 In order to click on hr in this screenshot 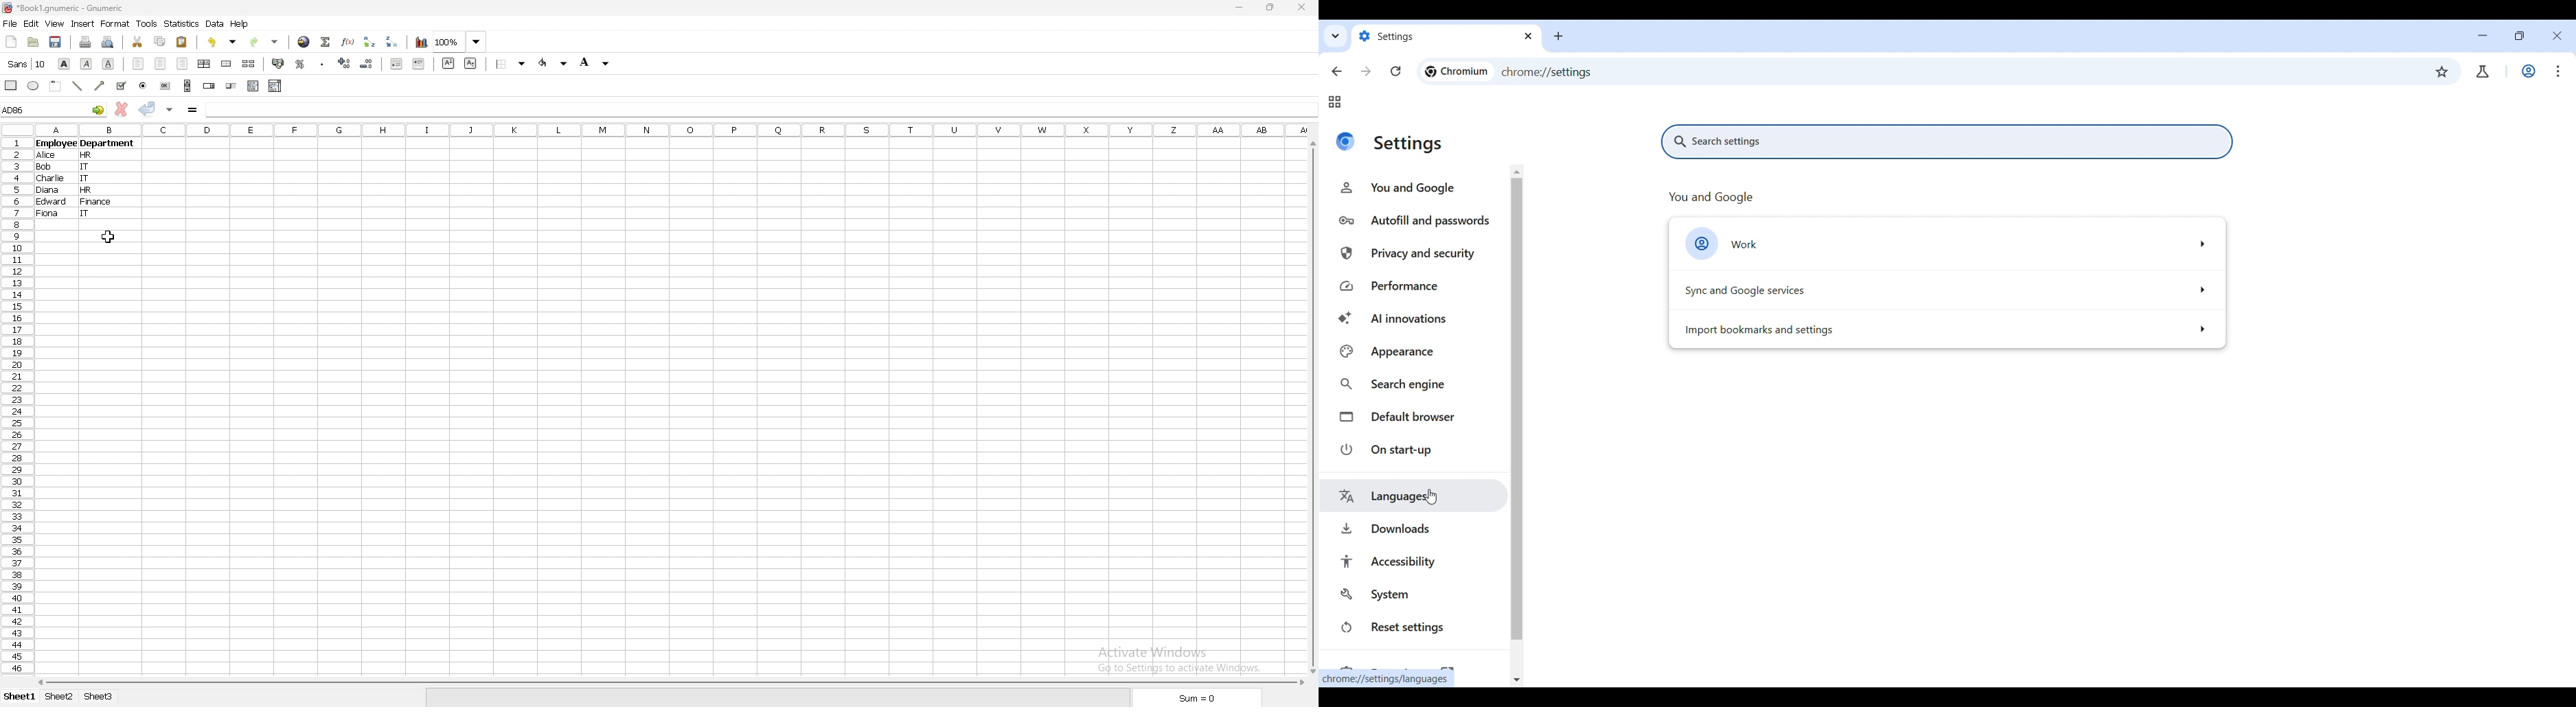, I will do `click(85, 192)`.